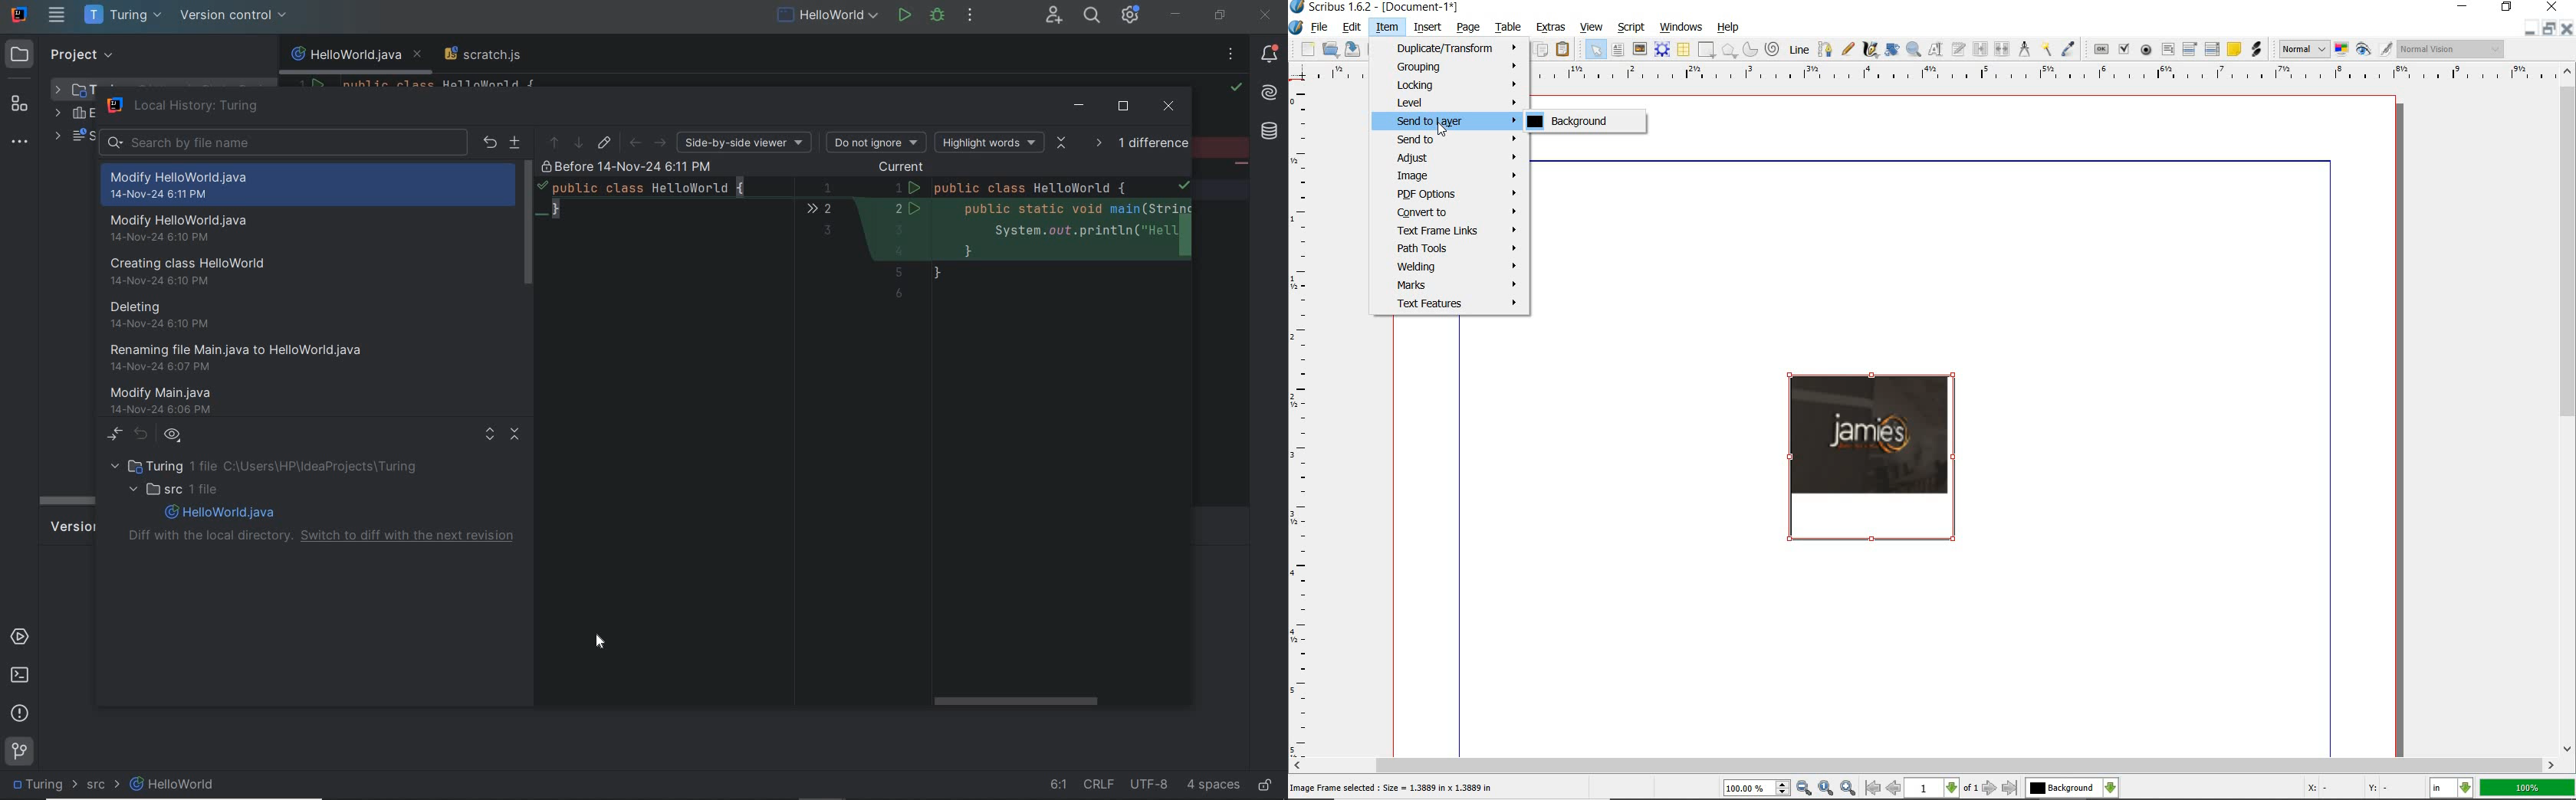 This screenshot has width=2576, height=812. I want to click on project name, so click(44, 785).